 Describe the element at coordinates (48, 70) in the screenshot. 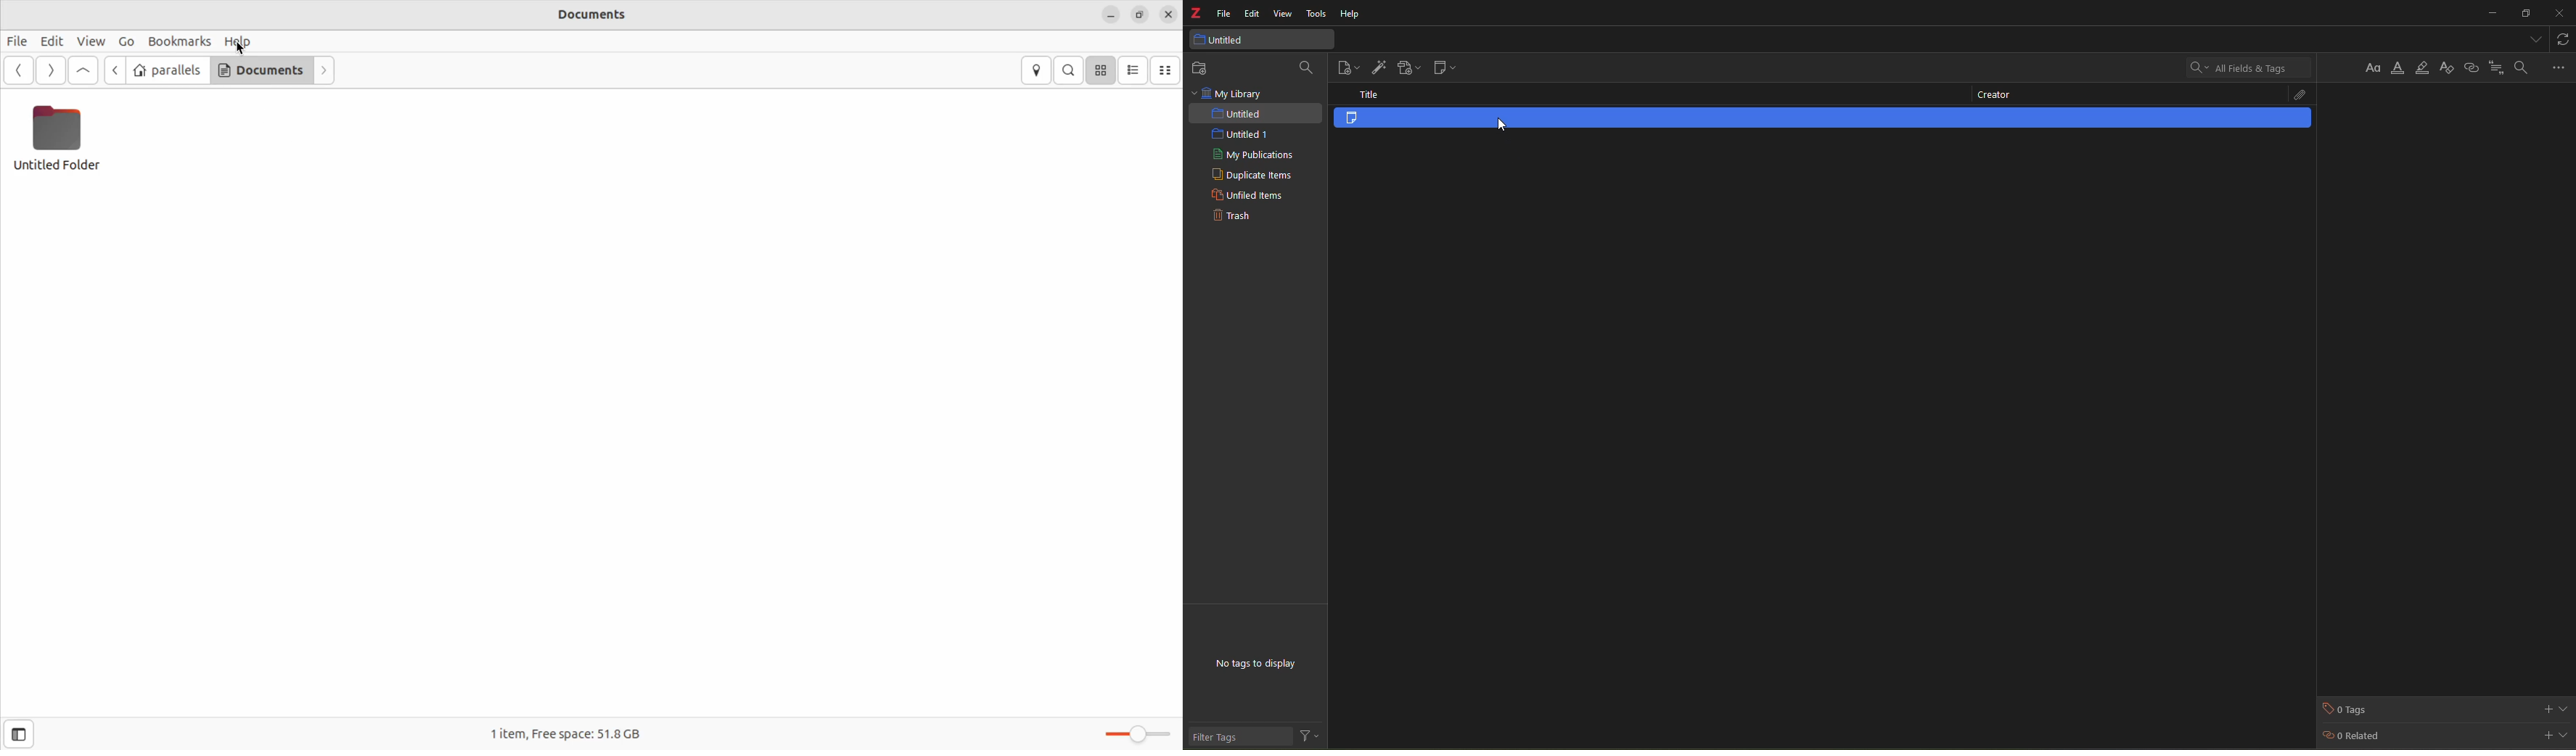

I see `forward` at that location.